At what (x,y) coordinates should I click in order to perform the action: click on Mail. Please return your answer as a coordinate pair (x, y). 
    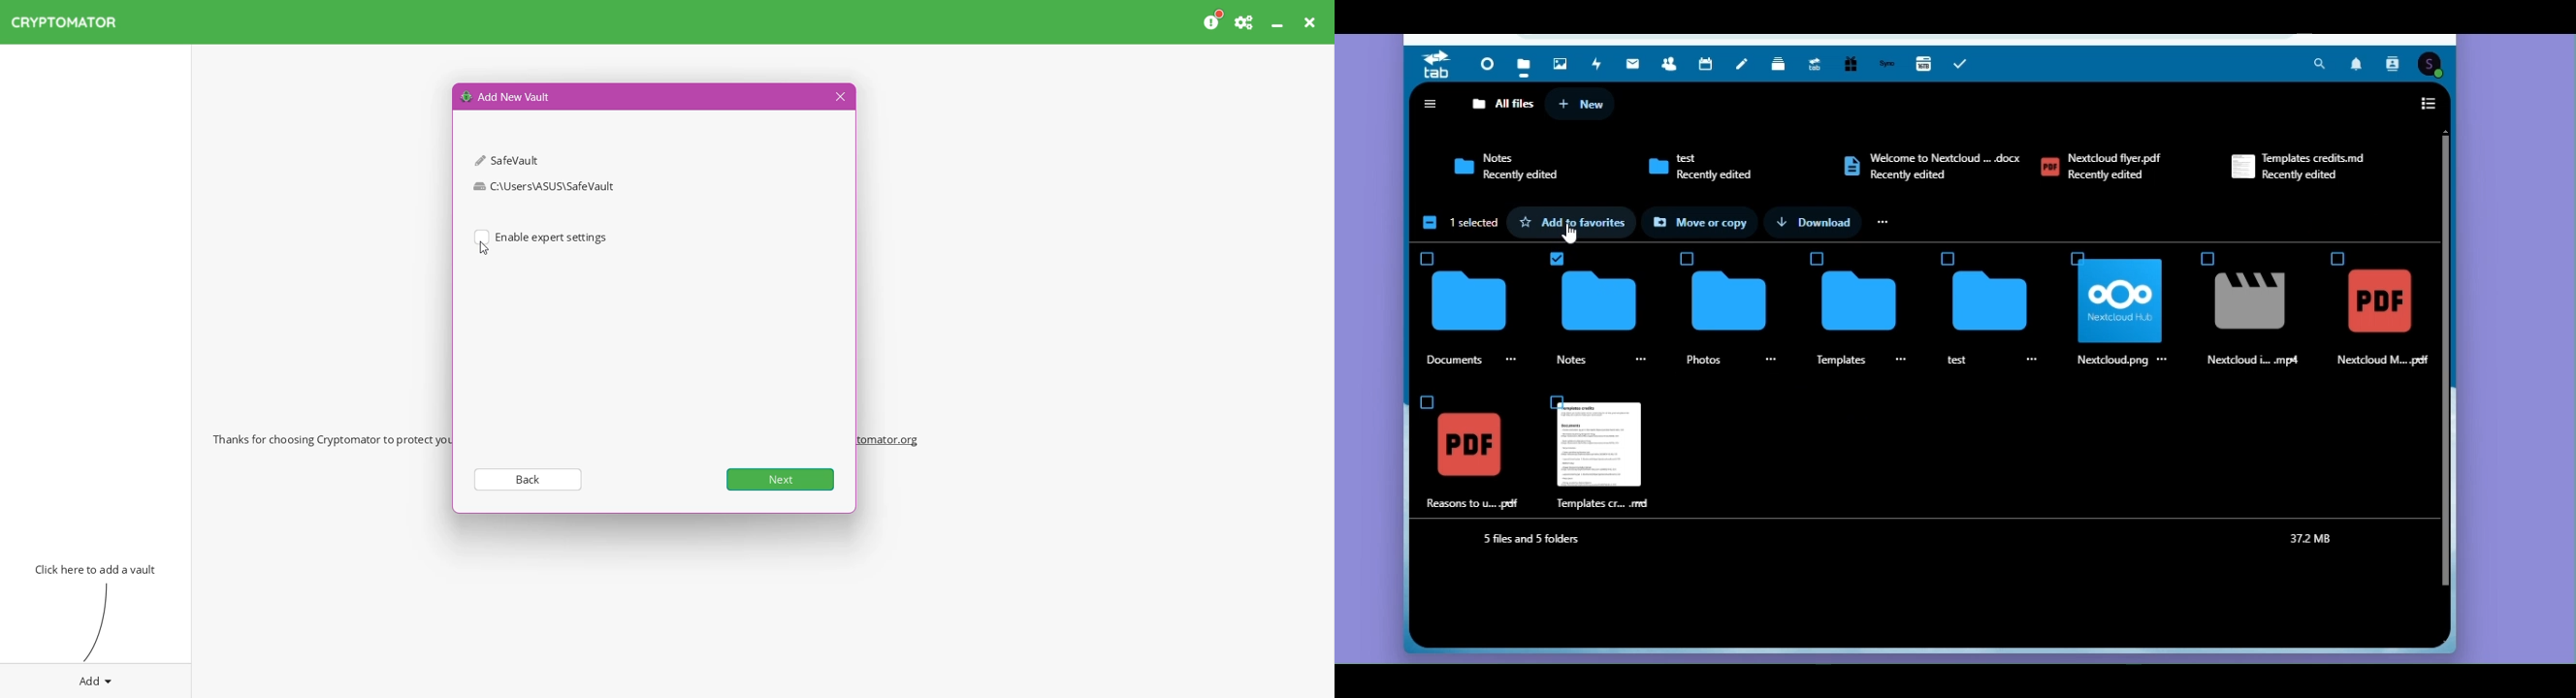
    Looking at the image, I should click on (1632, 64).